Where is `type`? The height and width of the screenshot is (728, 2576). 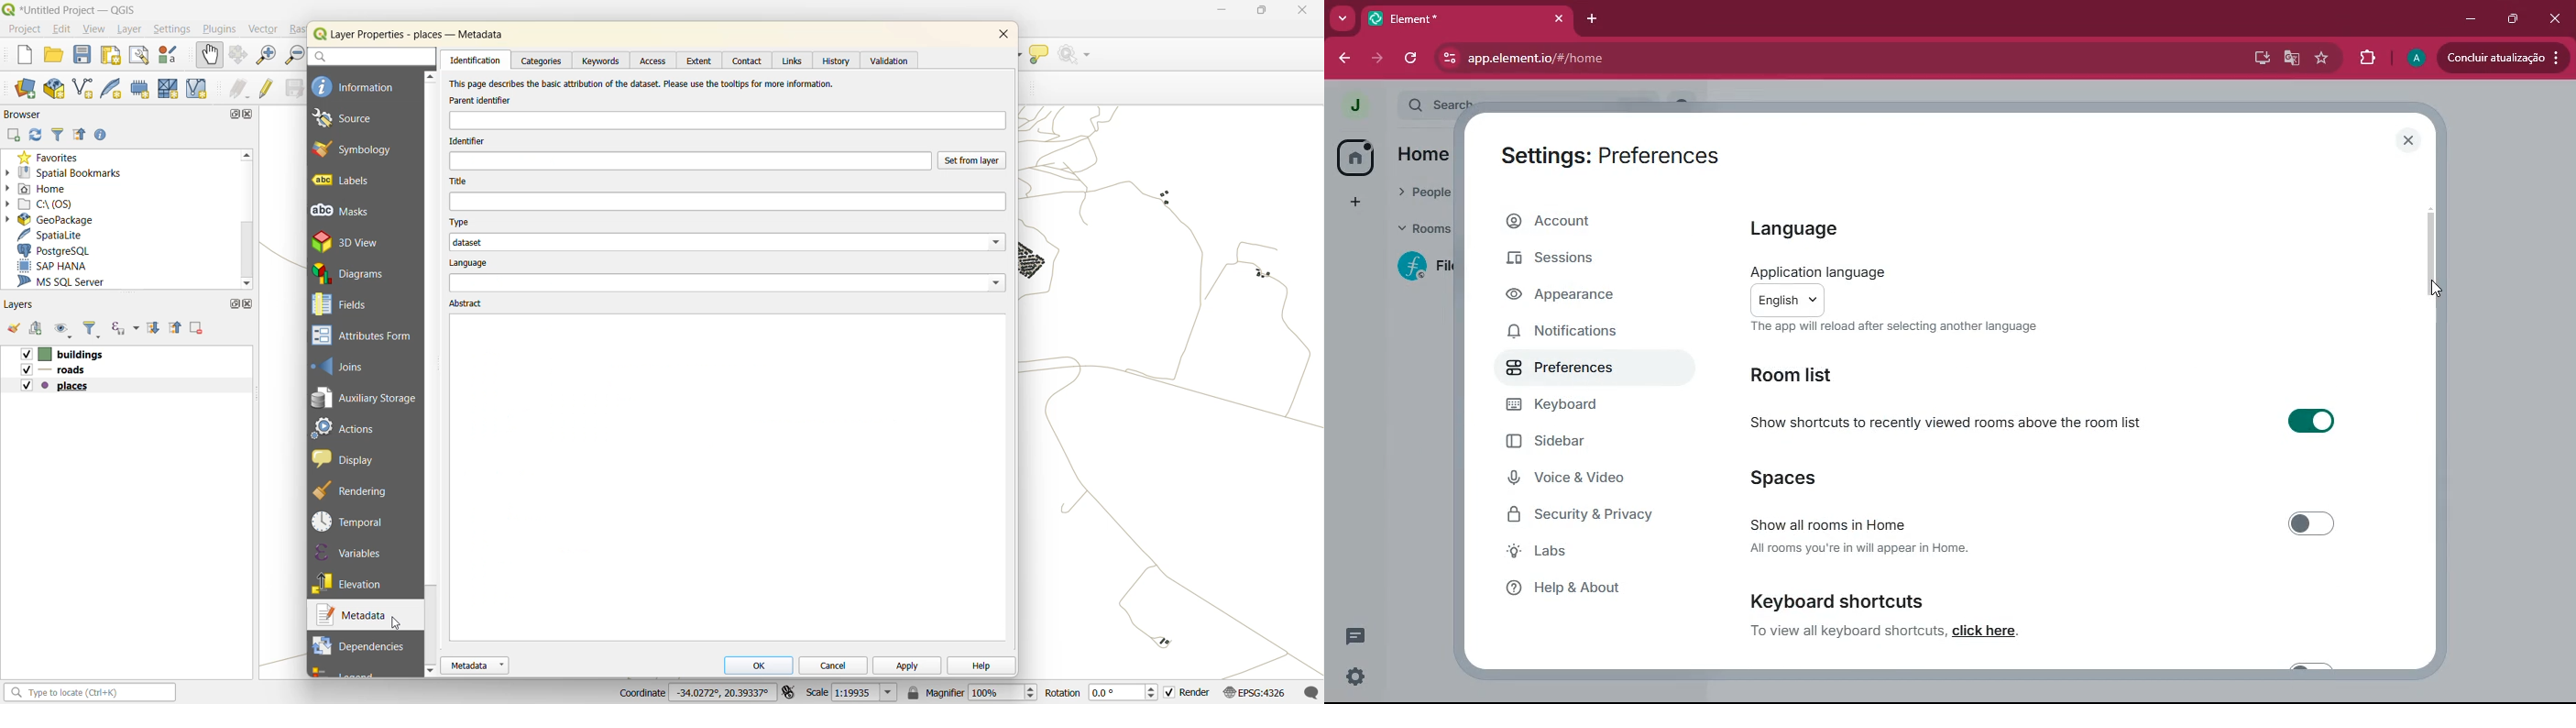
type is located at coordinates (463, 223).